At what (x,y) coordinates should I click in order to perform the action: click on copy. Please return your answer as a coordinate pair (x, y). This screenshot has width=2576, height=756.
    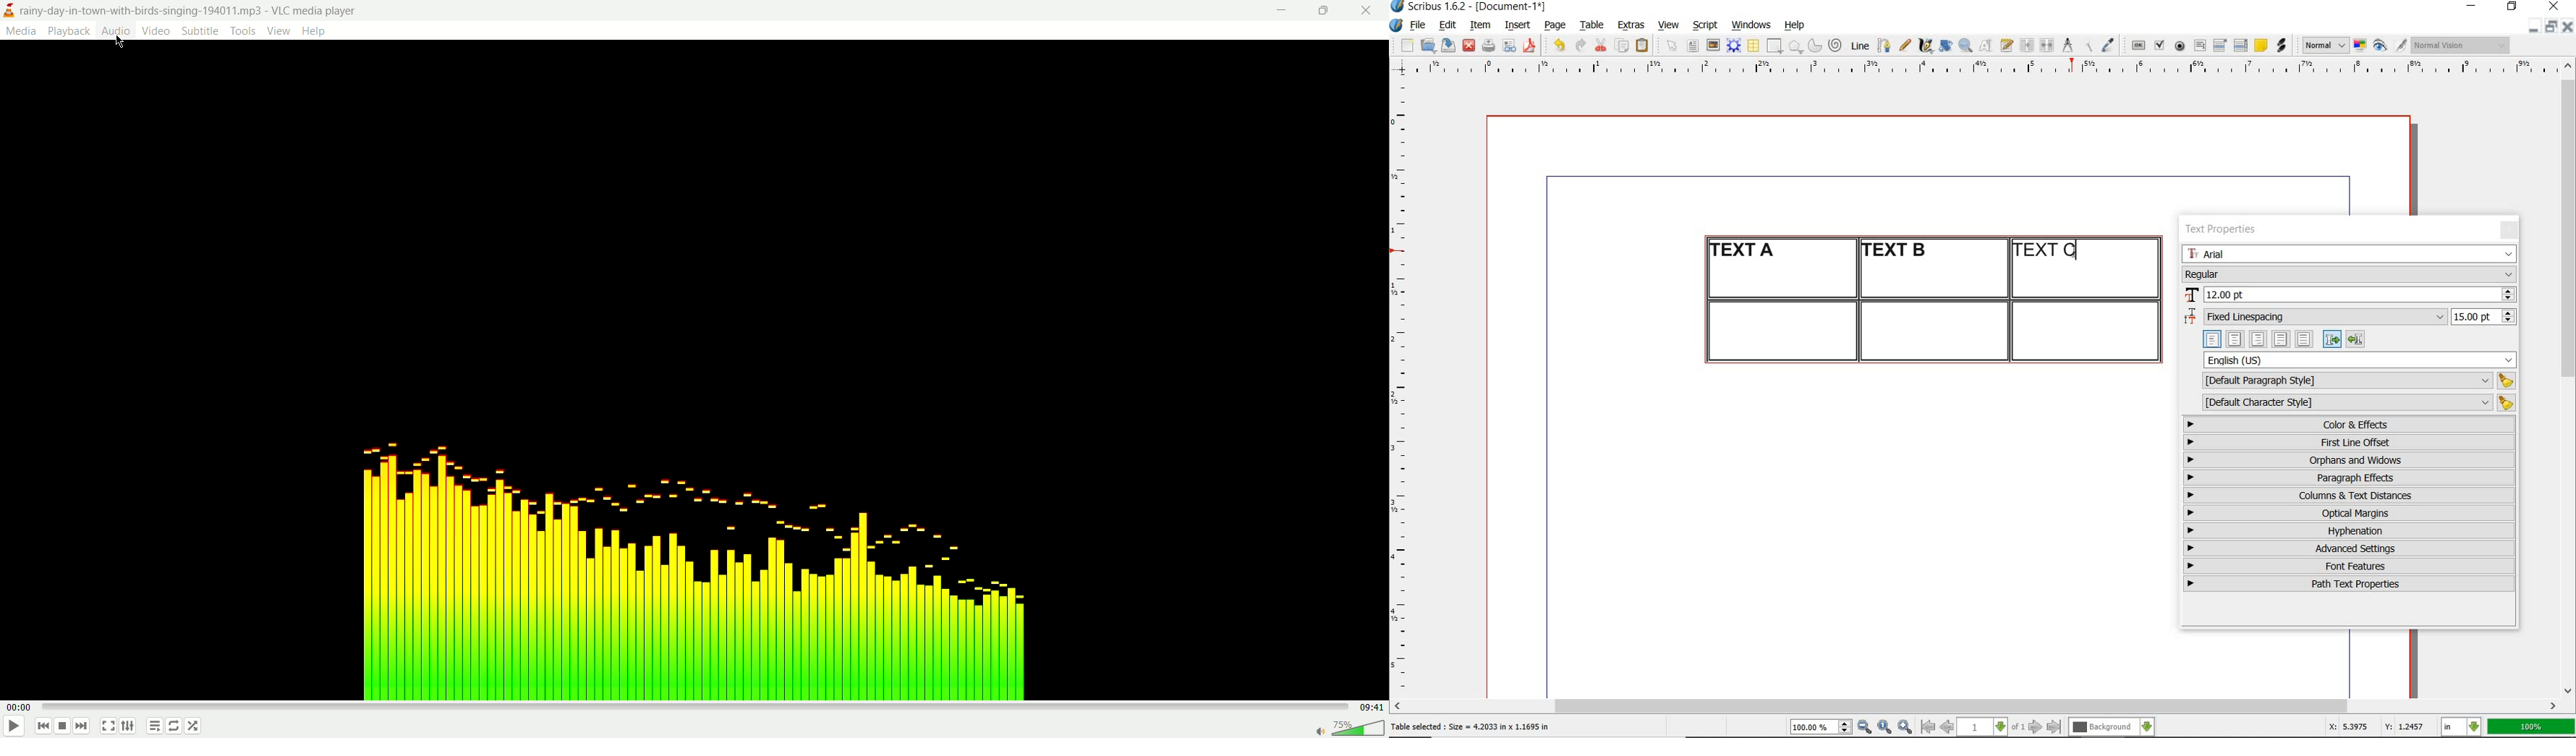
    Looking at the image, I should click on (1623, 47).